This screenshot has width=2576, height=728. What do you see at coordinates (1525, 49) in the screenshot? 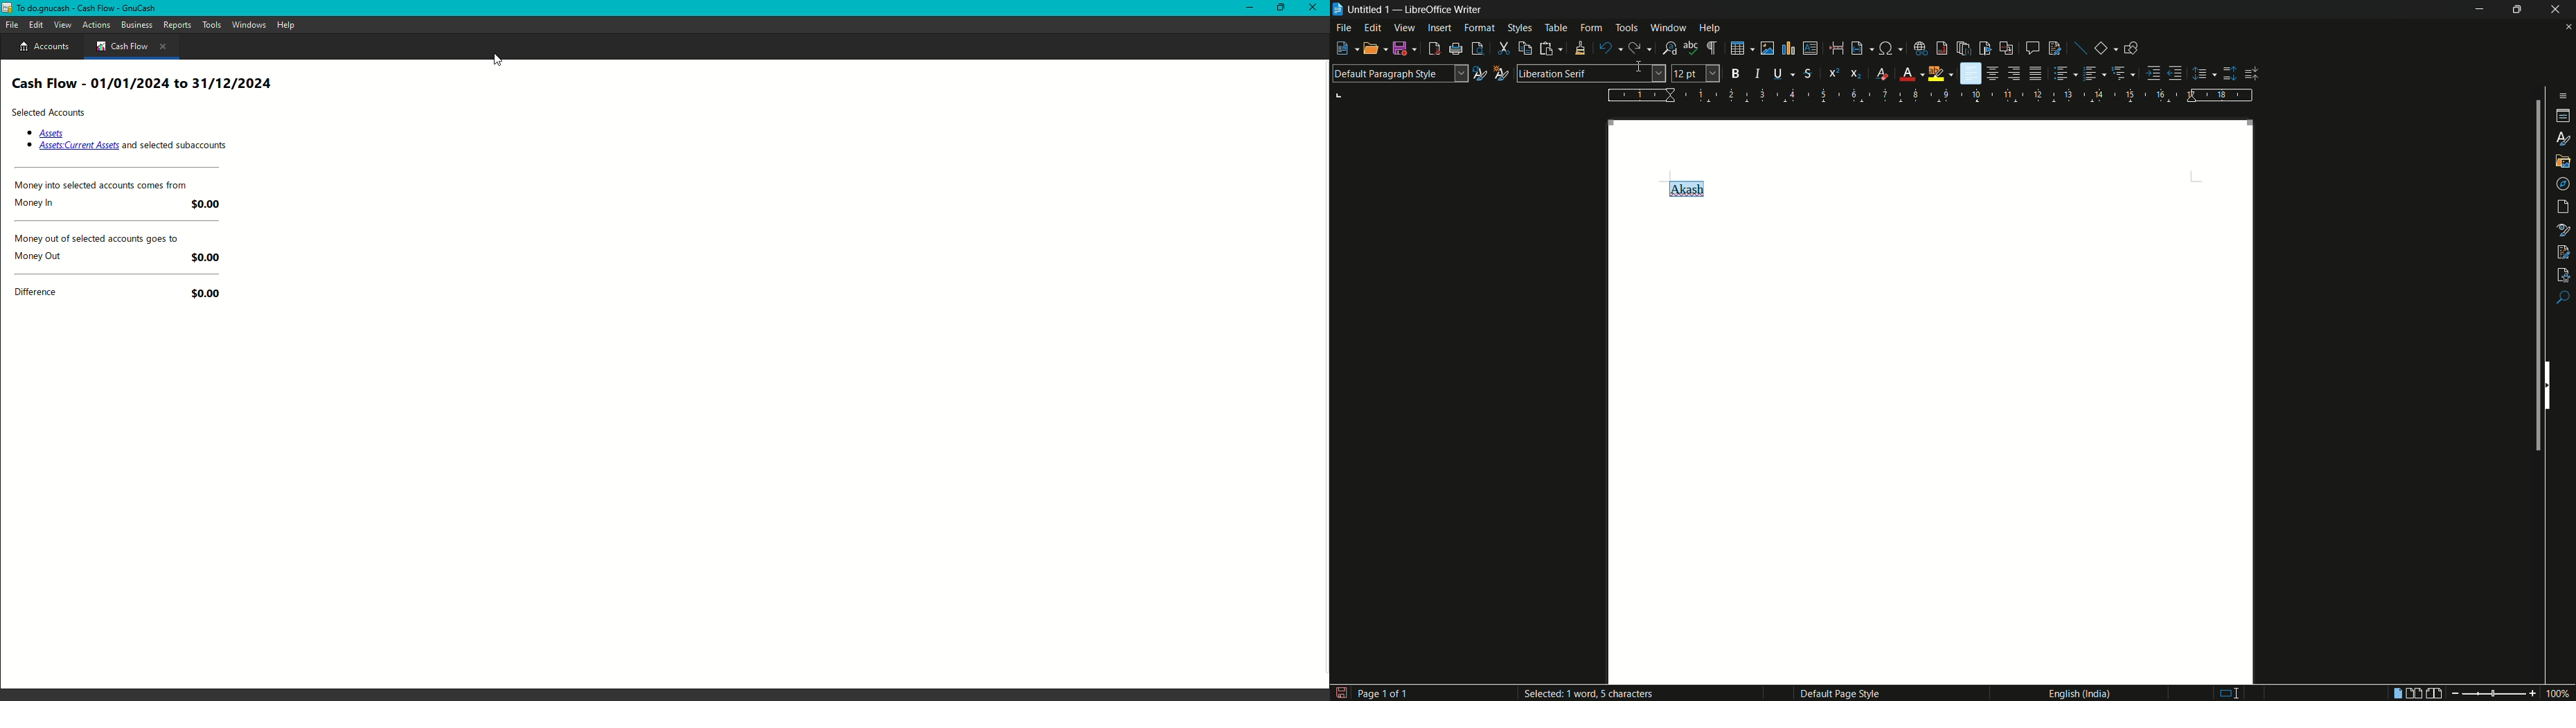
I see `copy` at bounding box center [1525, 49].